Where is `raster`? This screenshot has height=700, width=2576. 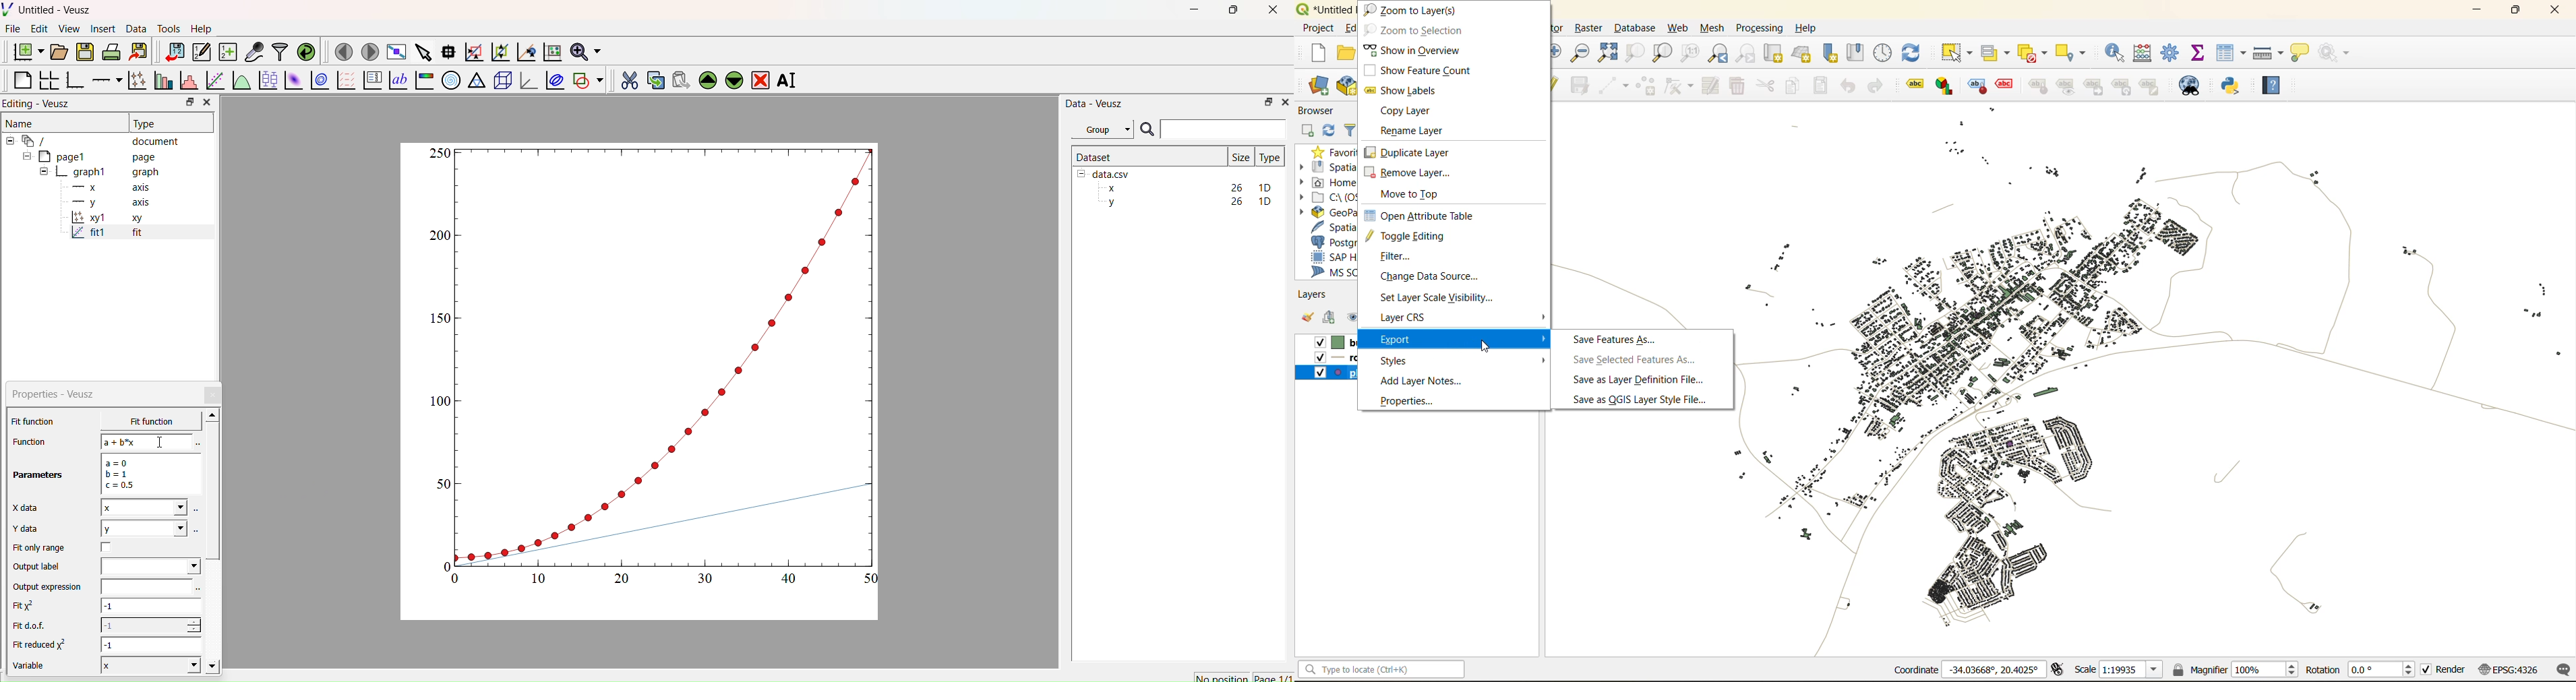 raster is located at coordinates (1590, 29).